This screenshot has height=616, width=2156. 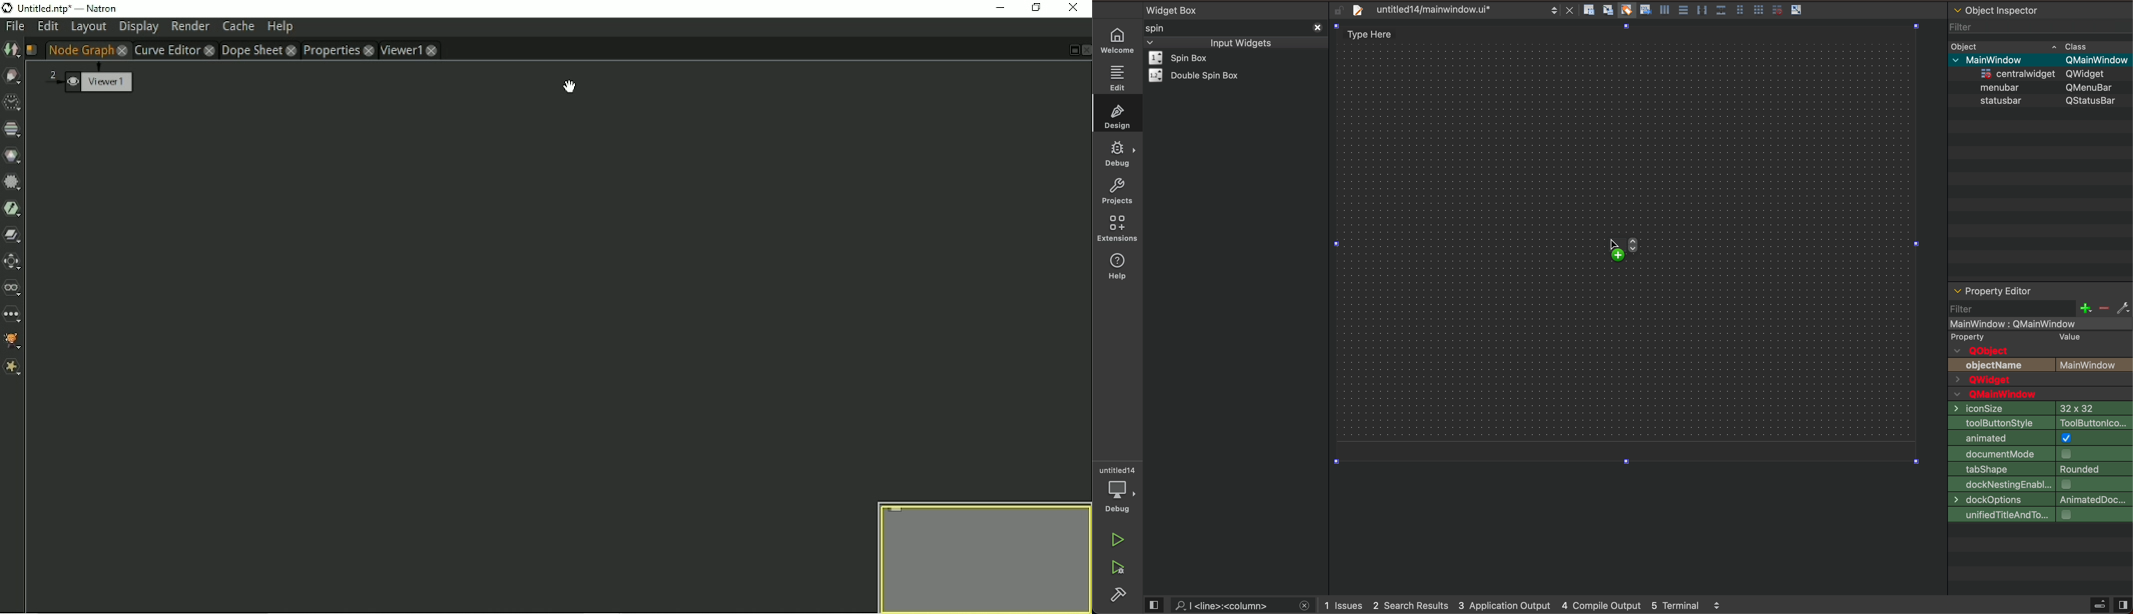 I want to click on object selected, so click(x=2040, y=323).